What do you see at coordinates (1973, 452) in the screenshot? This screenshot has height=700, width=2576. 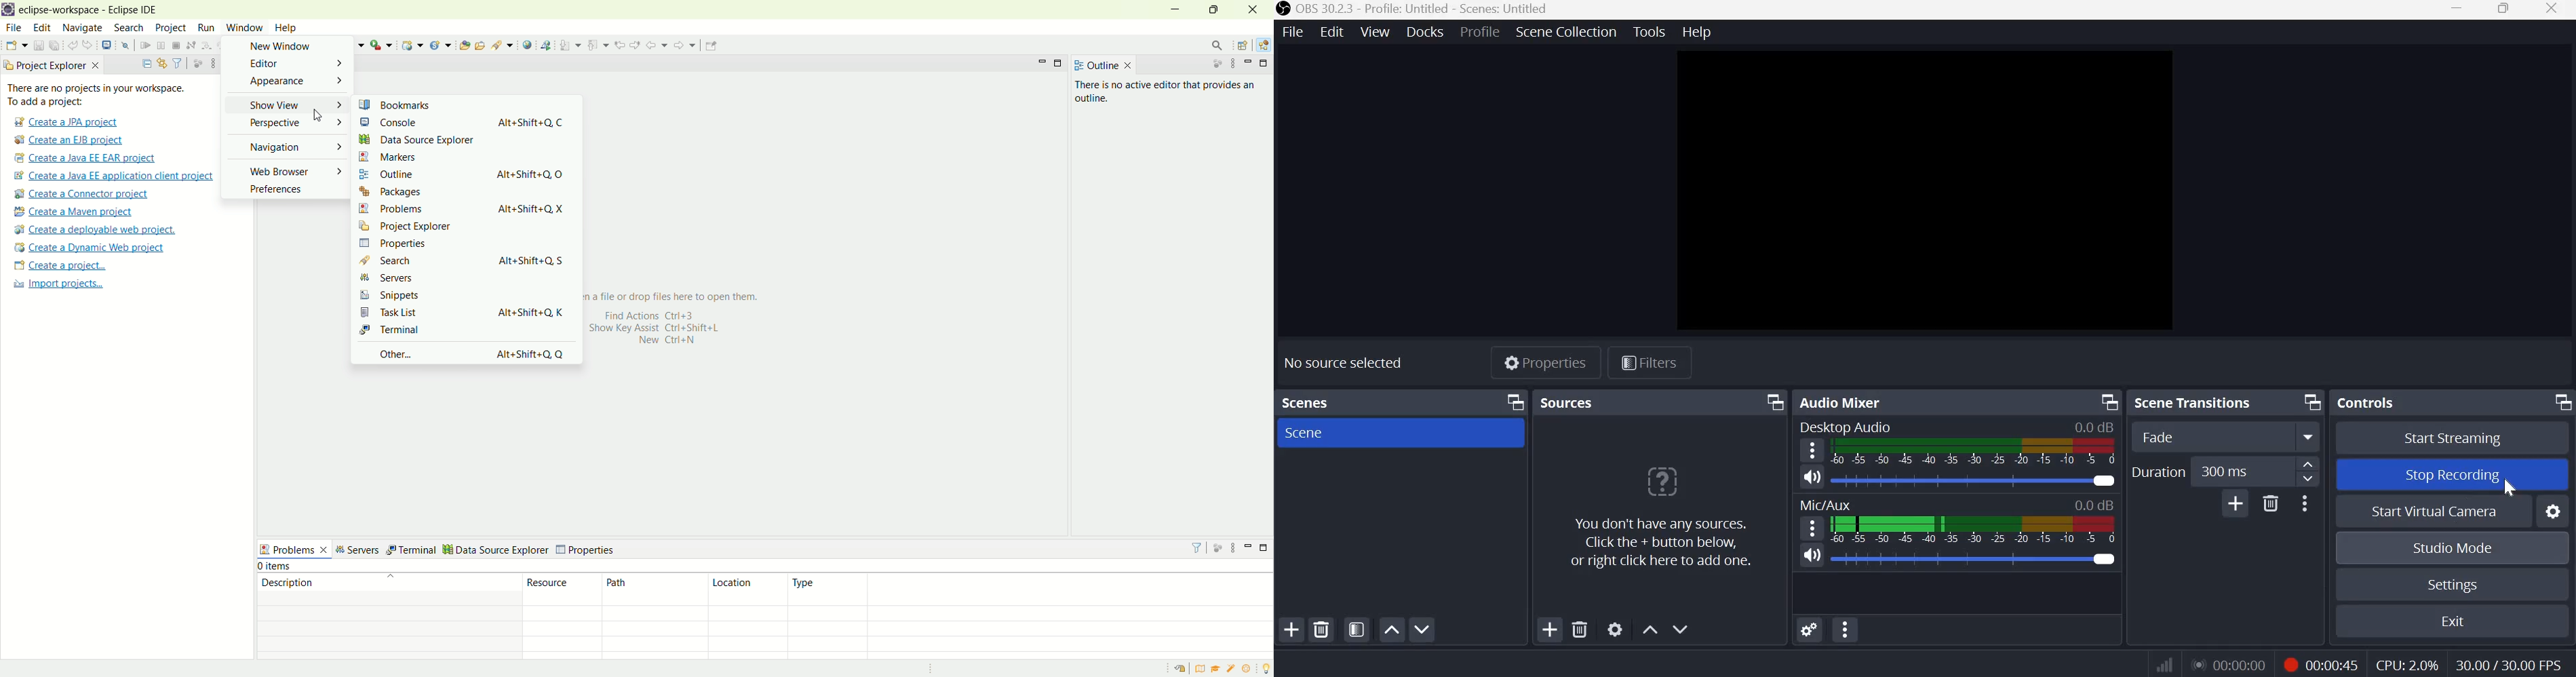 I see `Volume Meter` at bounding box center [1973, 452].